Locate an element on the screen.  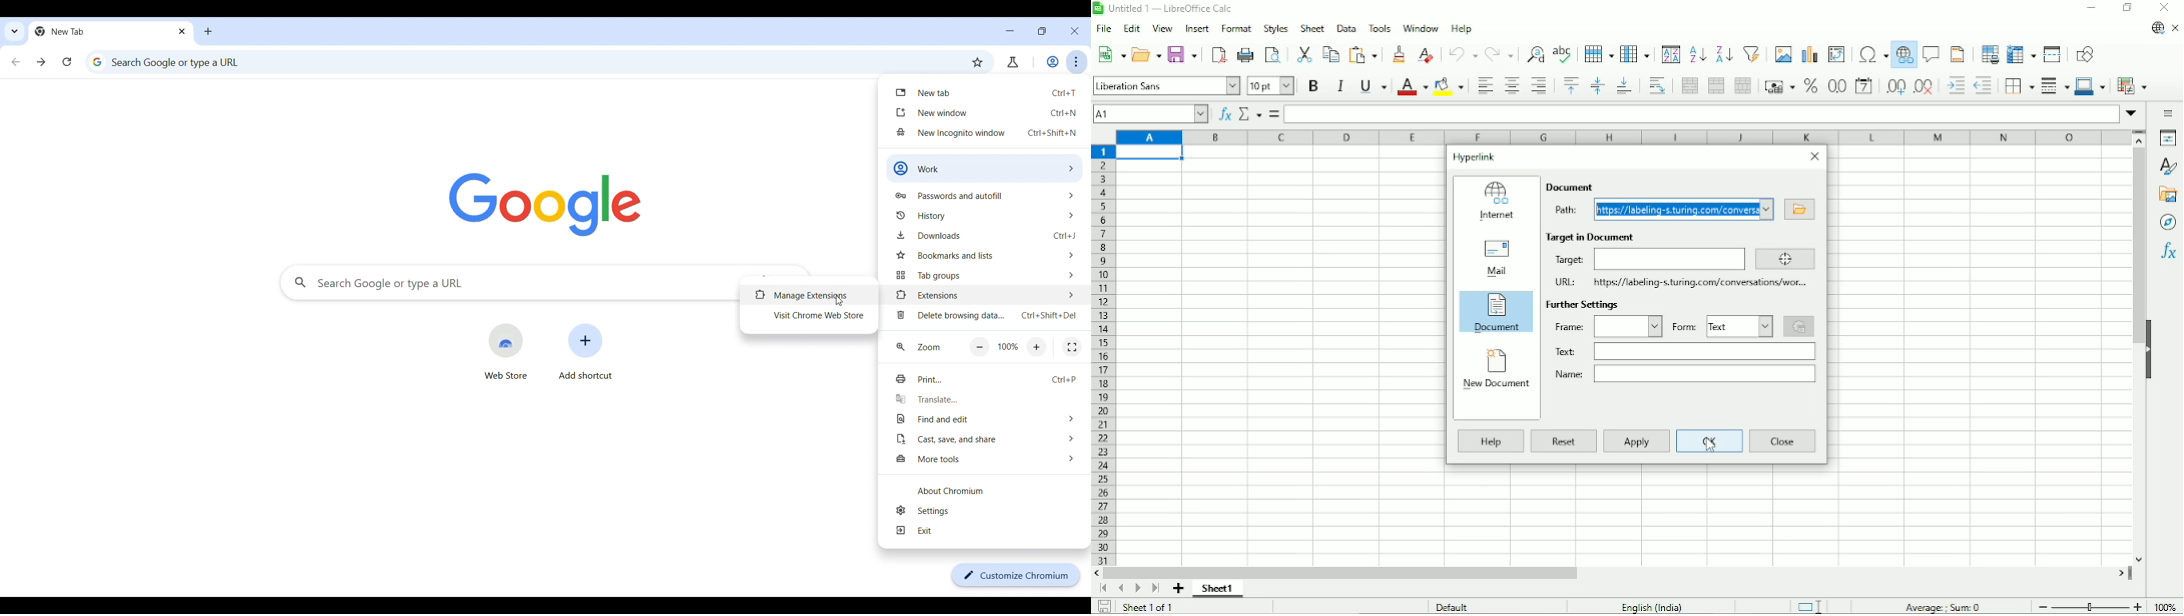
Navigator is located at coordinates (2168, 224).